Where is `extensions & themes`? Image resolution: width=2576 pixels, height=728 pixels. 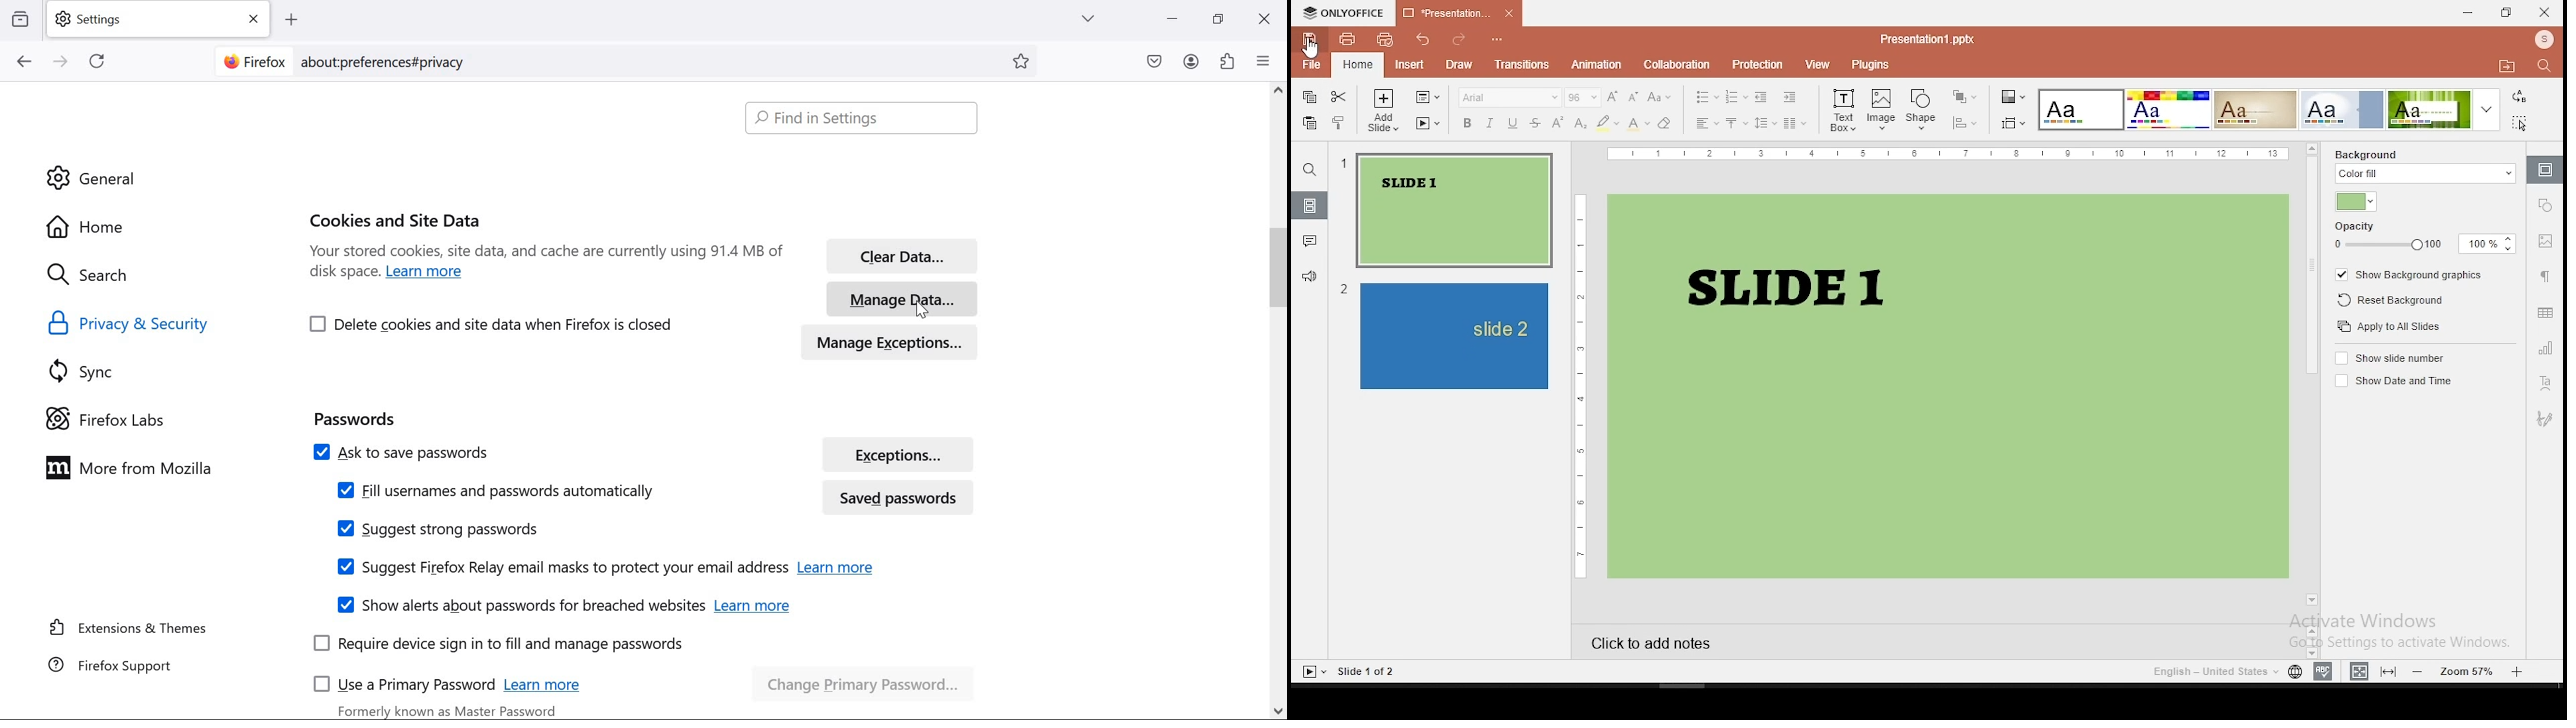
extensions & themes is located at coordinates (129, 627).